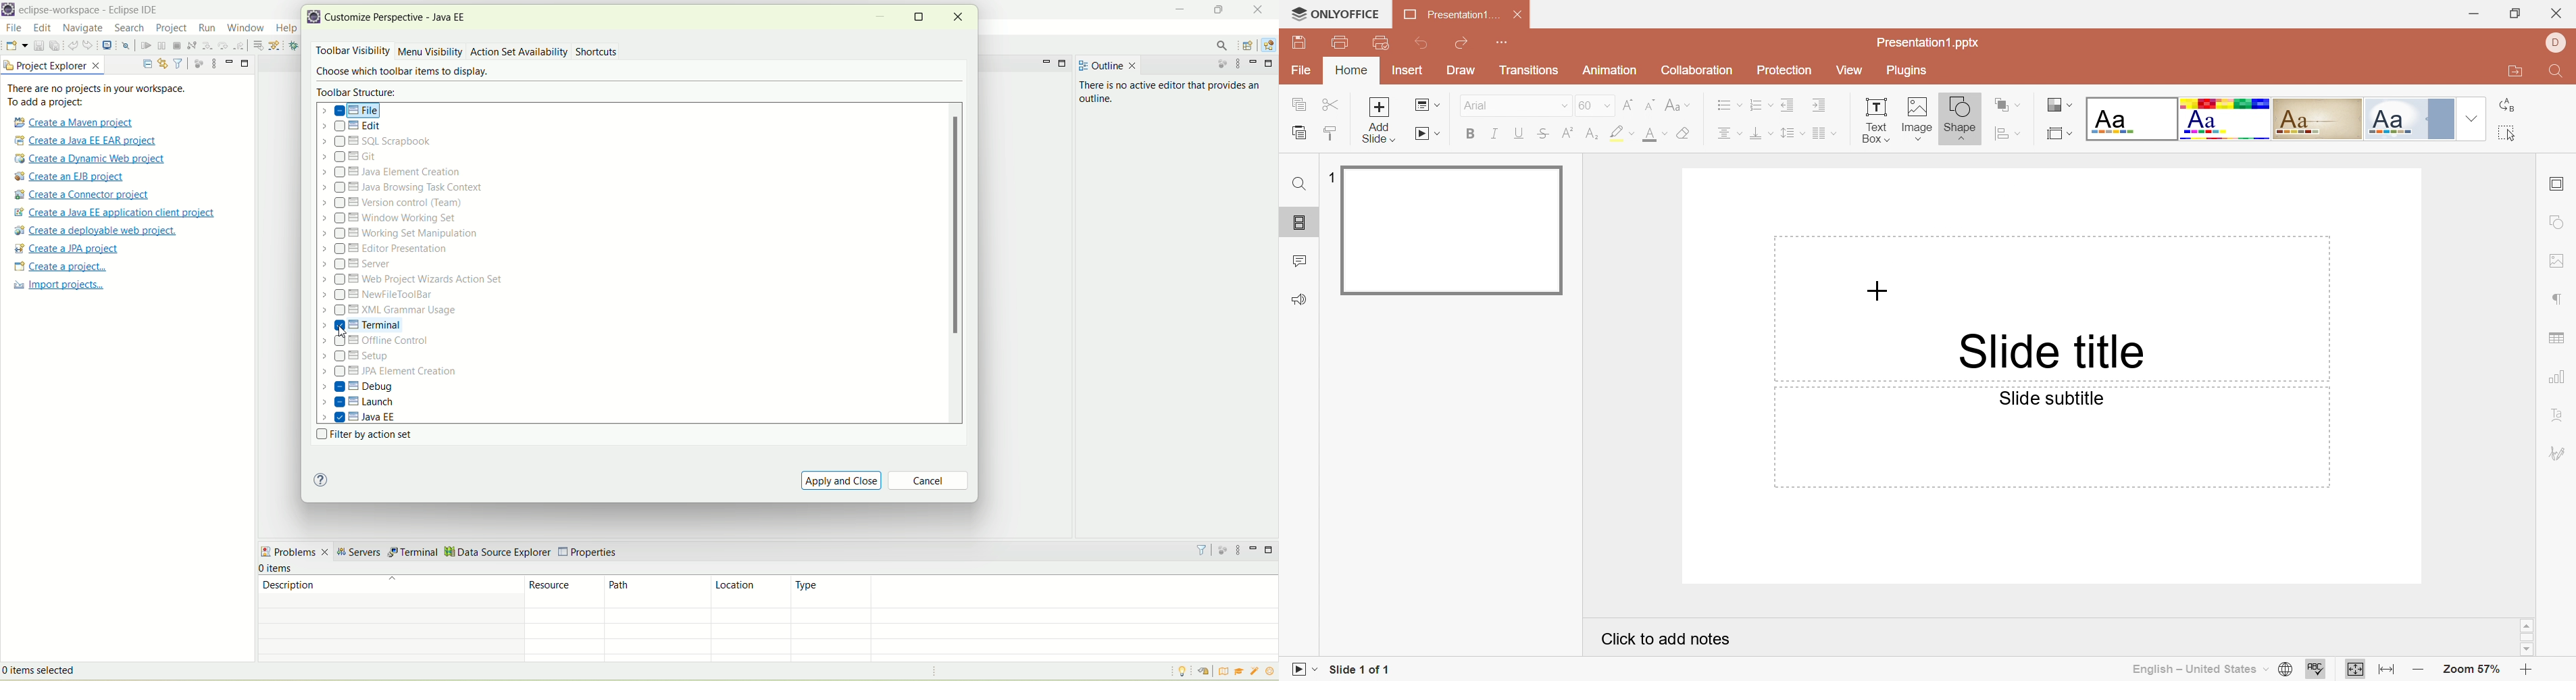 Image resolution: width=2576 pixels, height=700 pixels. I want to click on cancel, so click(930, 482).